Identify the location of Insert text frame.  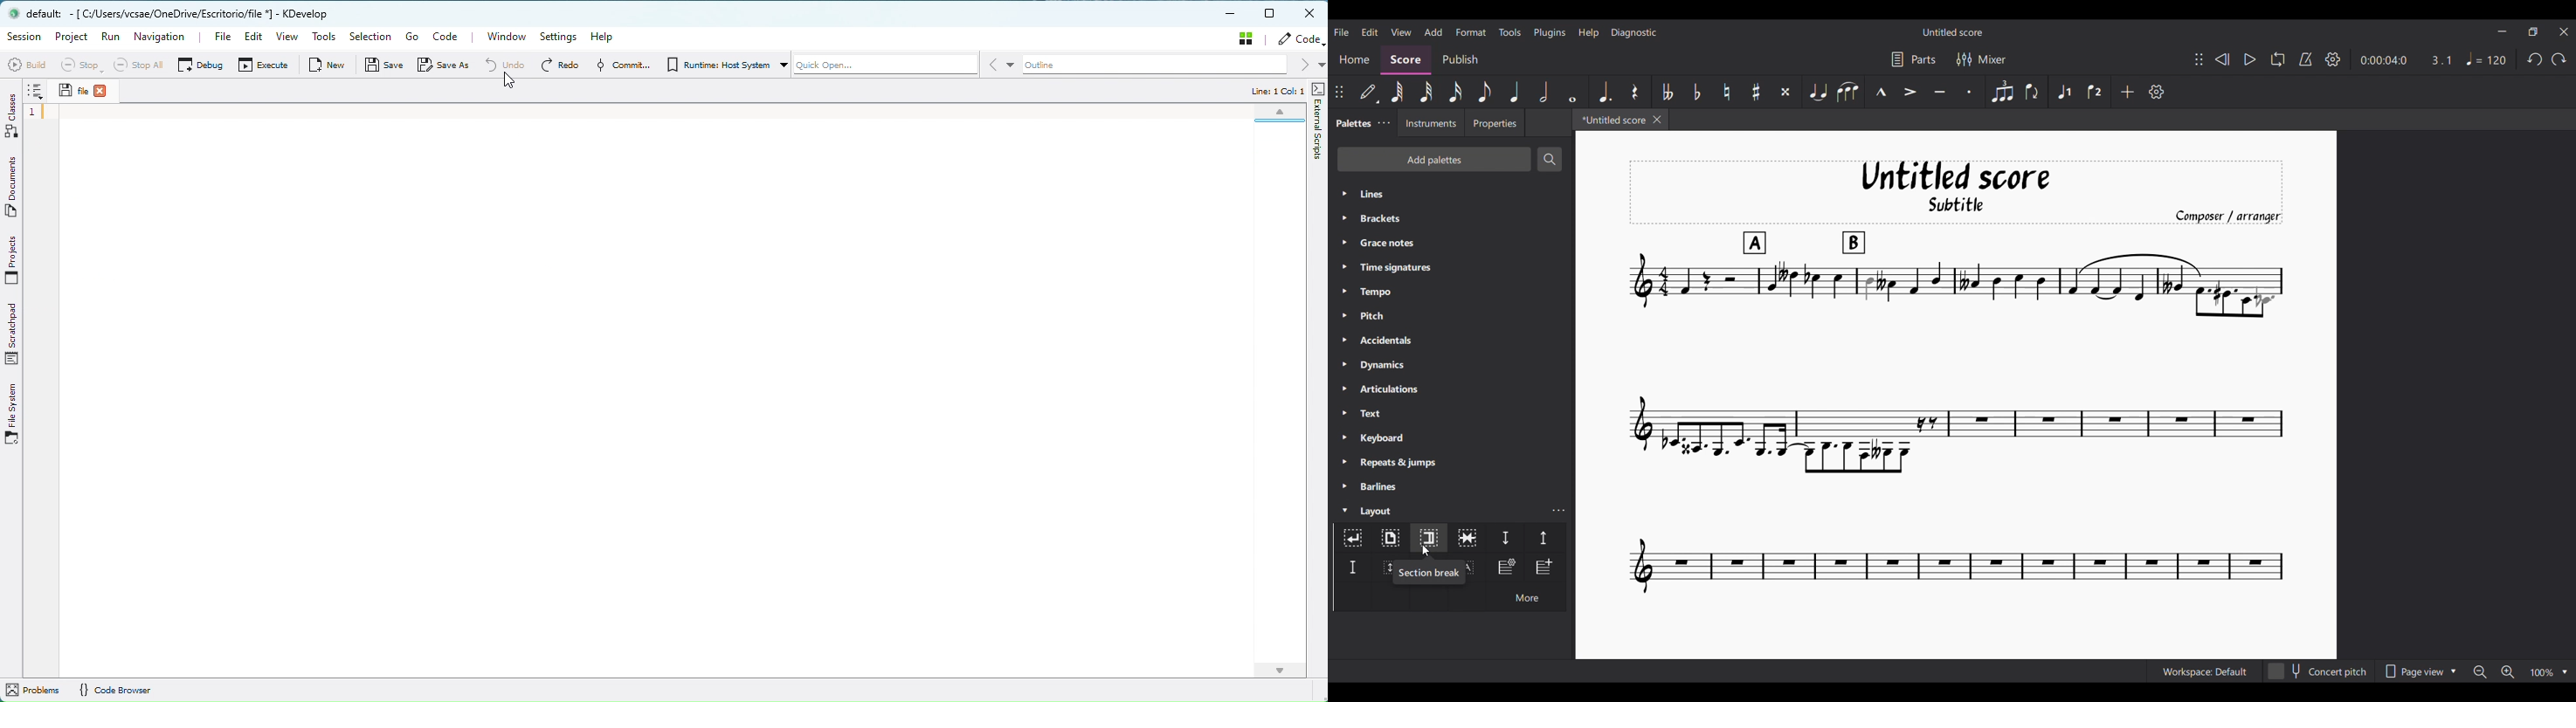
(1475, 567).